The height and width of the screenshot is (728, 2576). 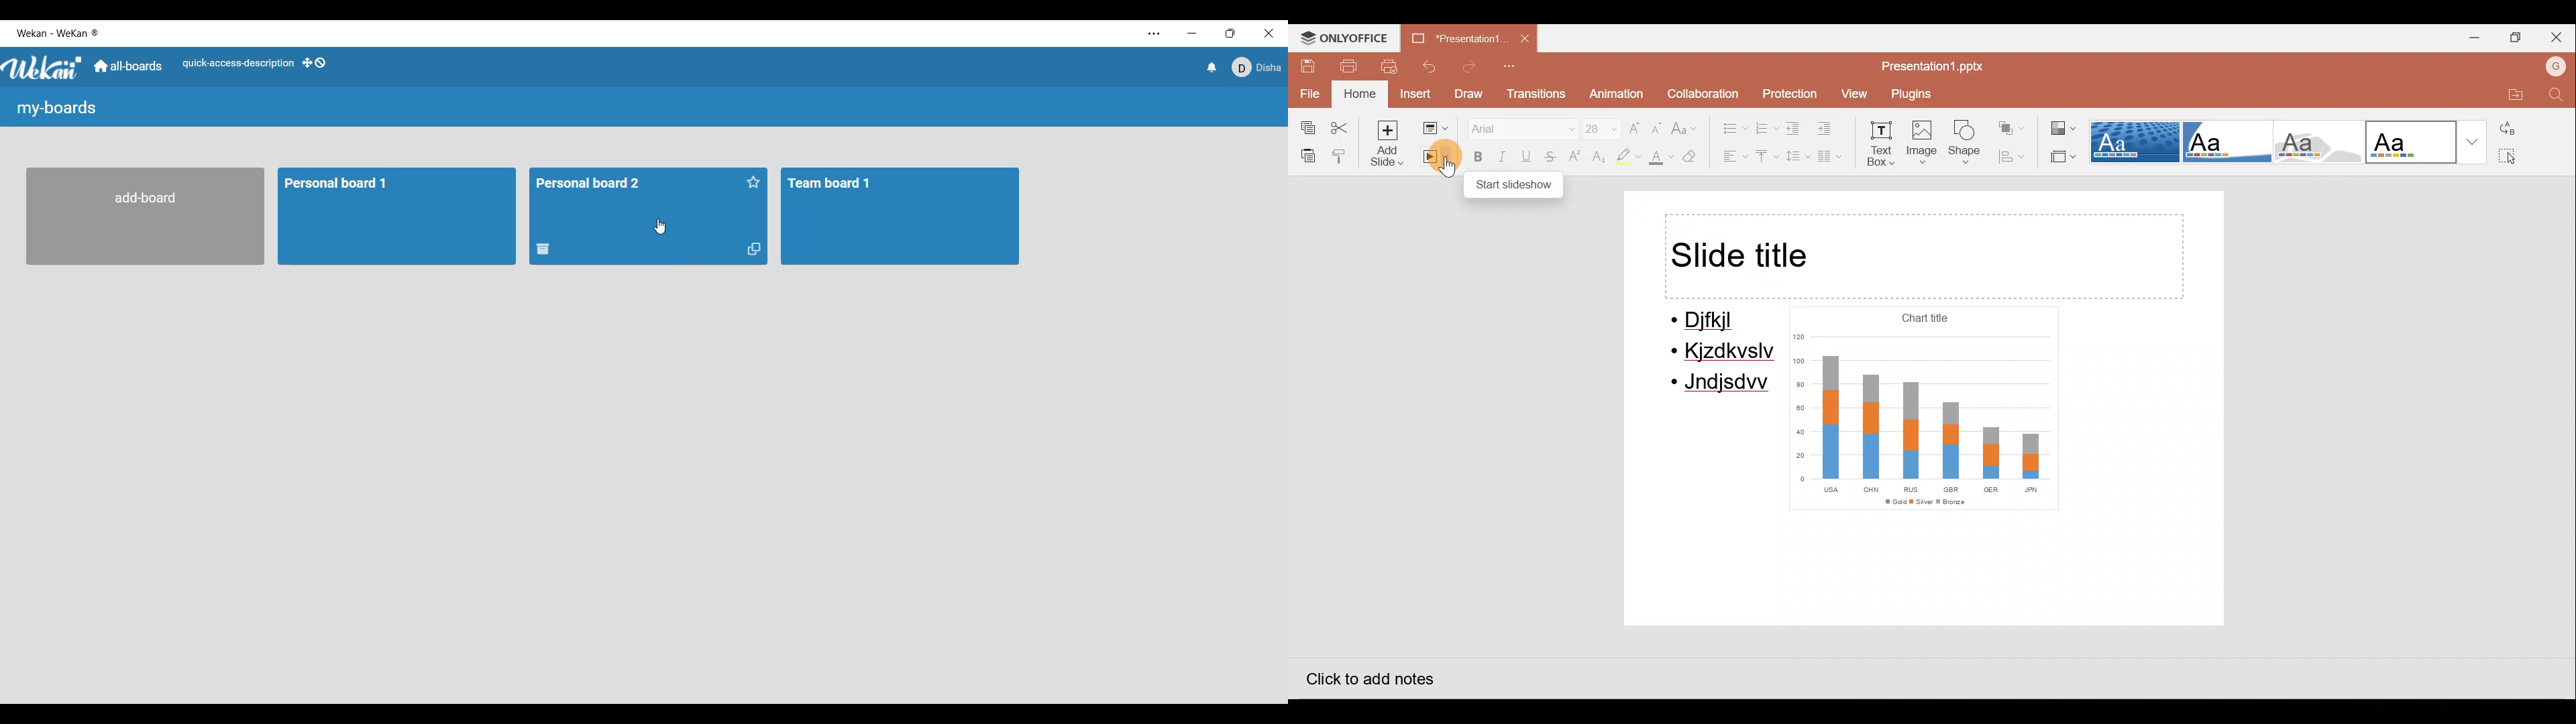 What do you see at coordinates (56, 109) in the screenshot?
I see `Page title` at bounding box center [56, 109].